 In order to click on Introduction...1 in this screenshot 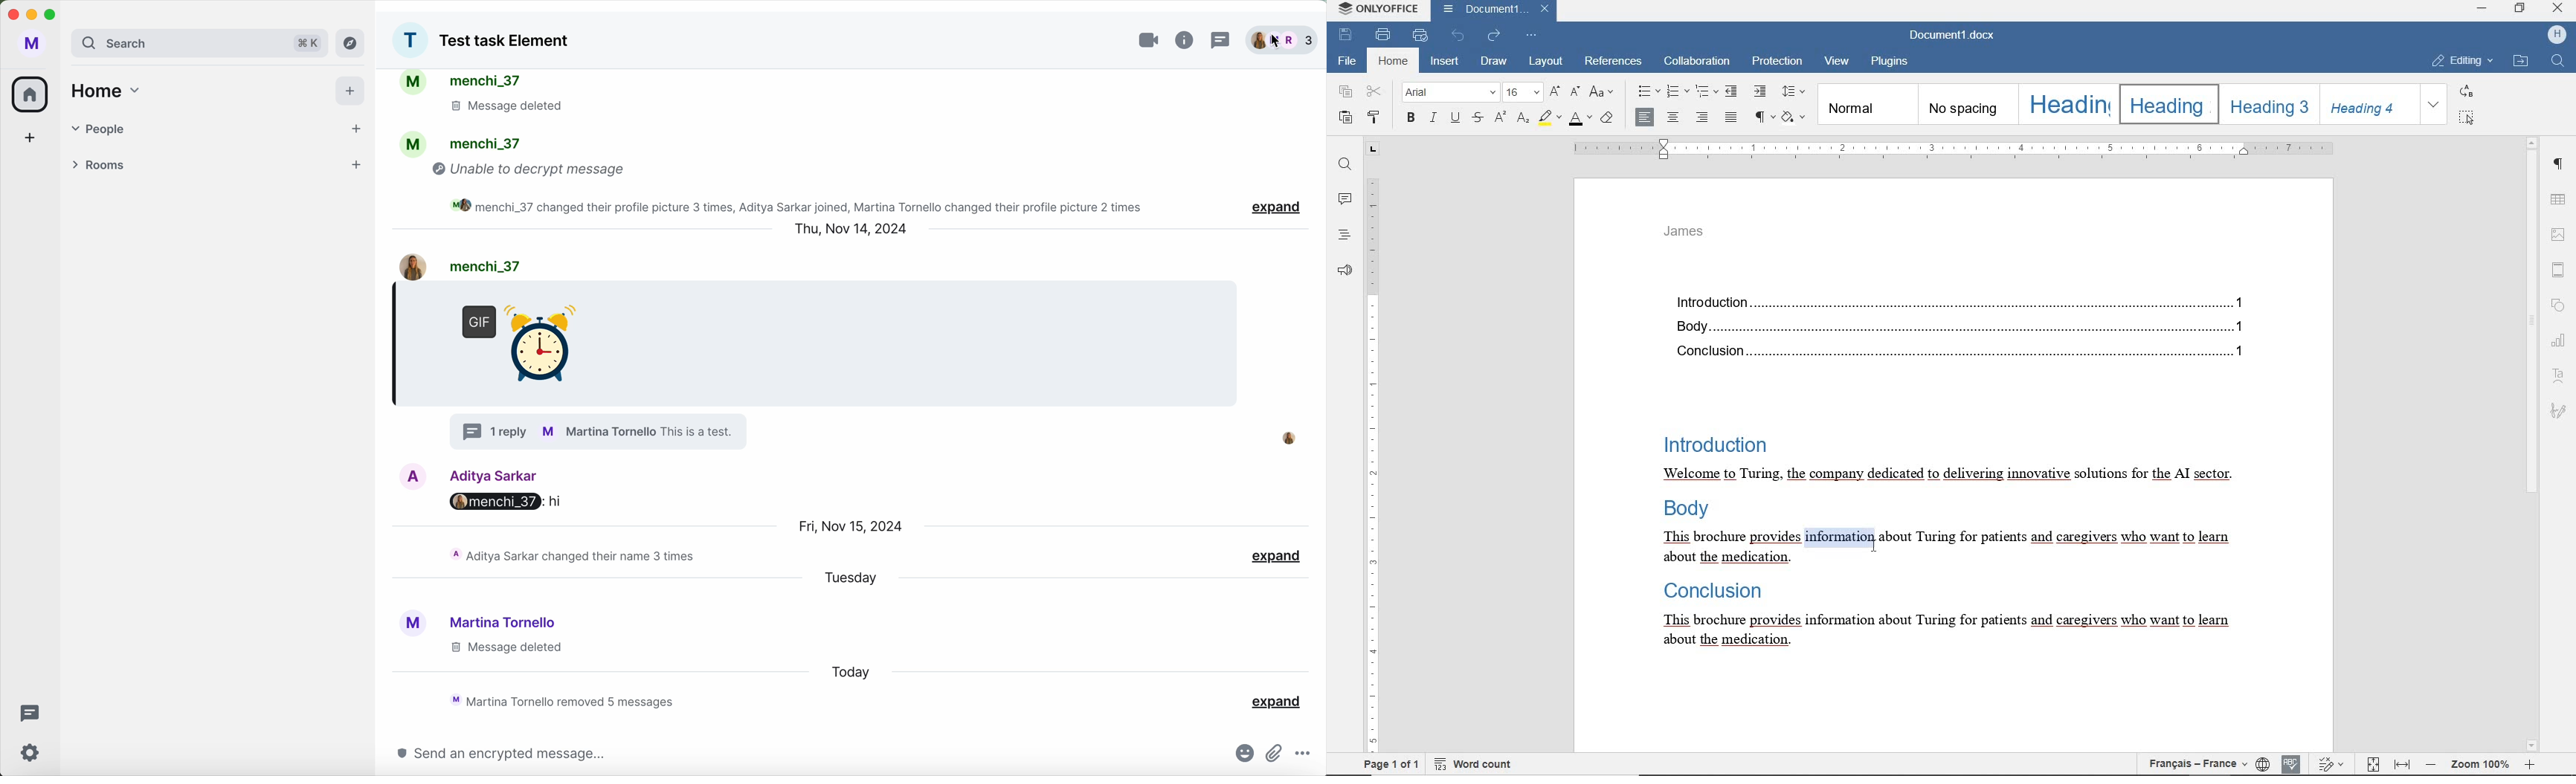, I will do `click(1955, 300)`.